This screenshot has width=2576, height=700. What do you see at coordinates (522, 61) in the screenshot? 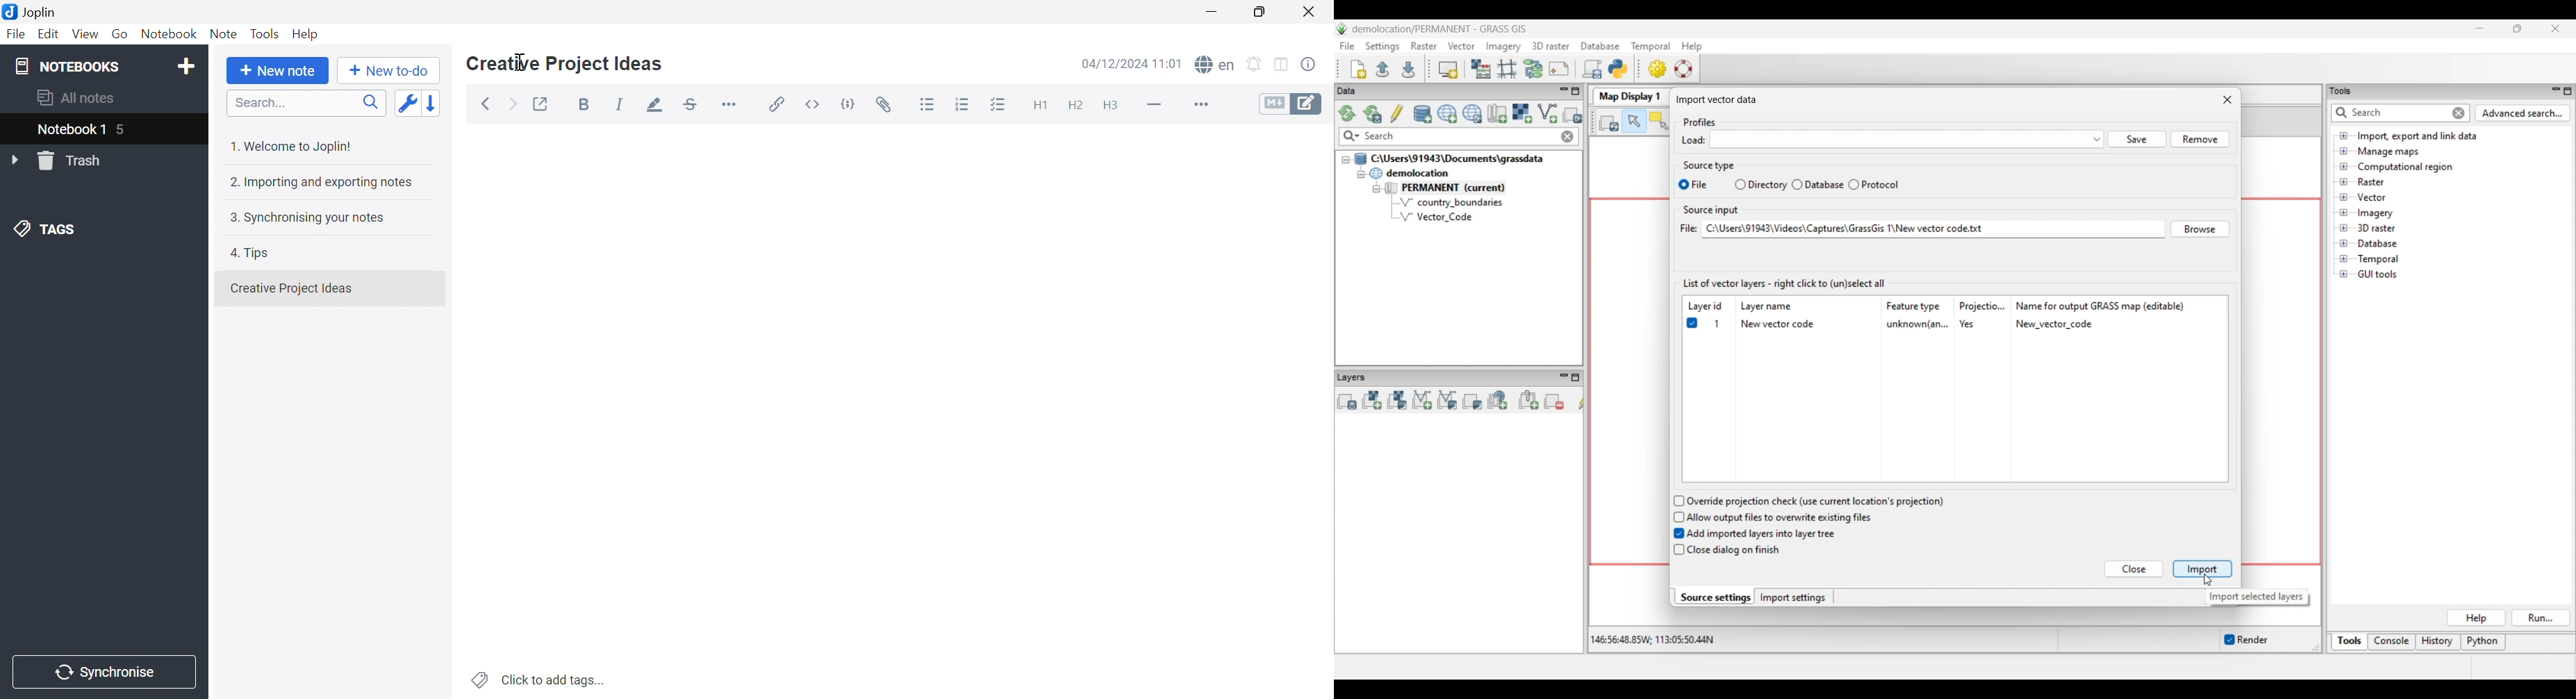
I see `cursor` at bounding box center [522, 61].